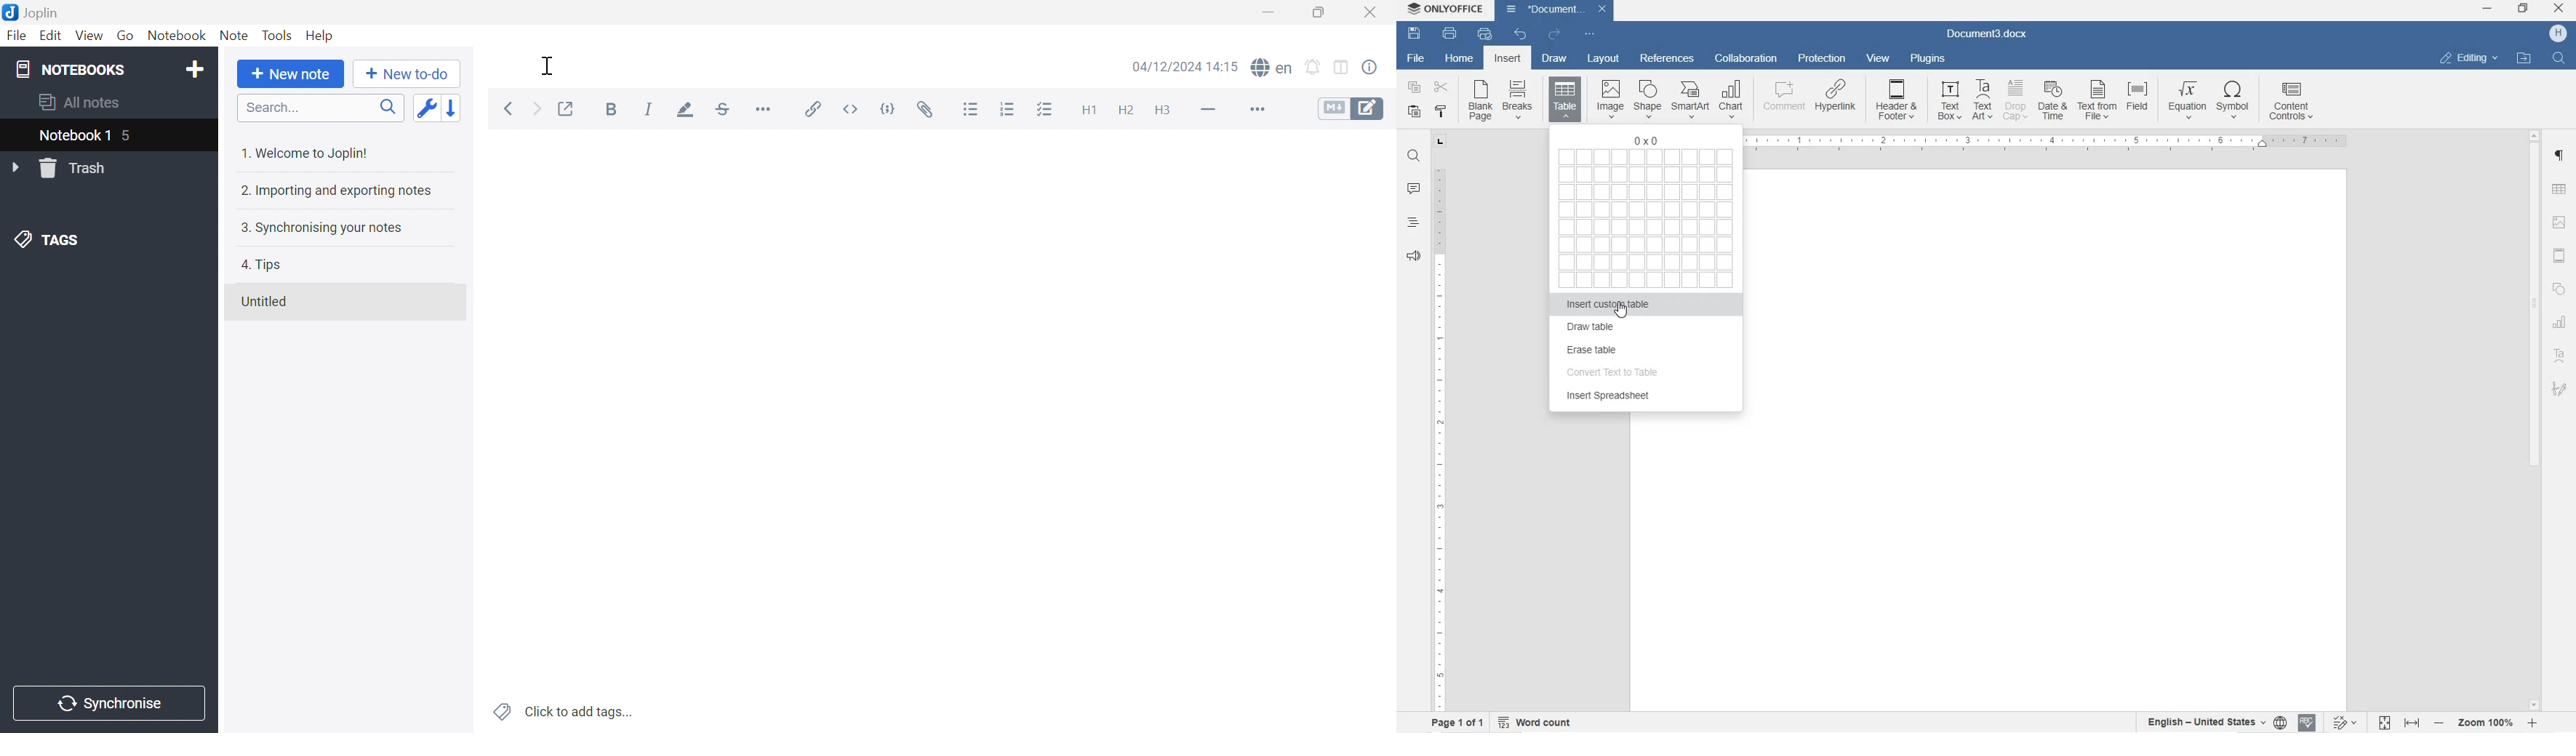  I want to click on DRAW, so click(1553, 60).